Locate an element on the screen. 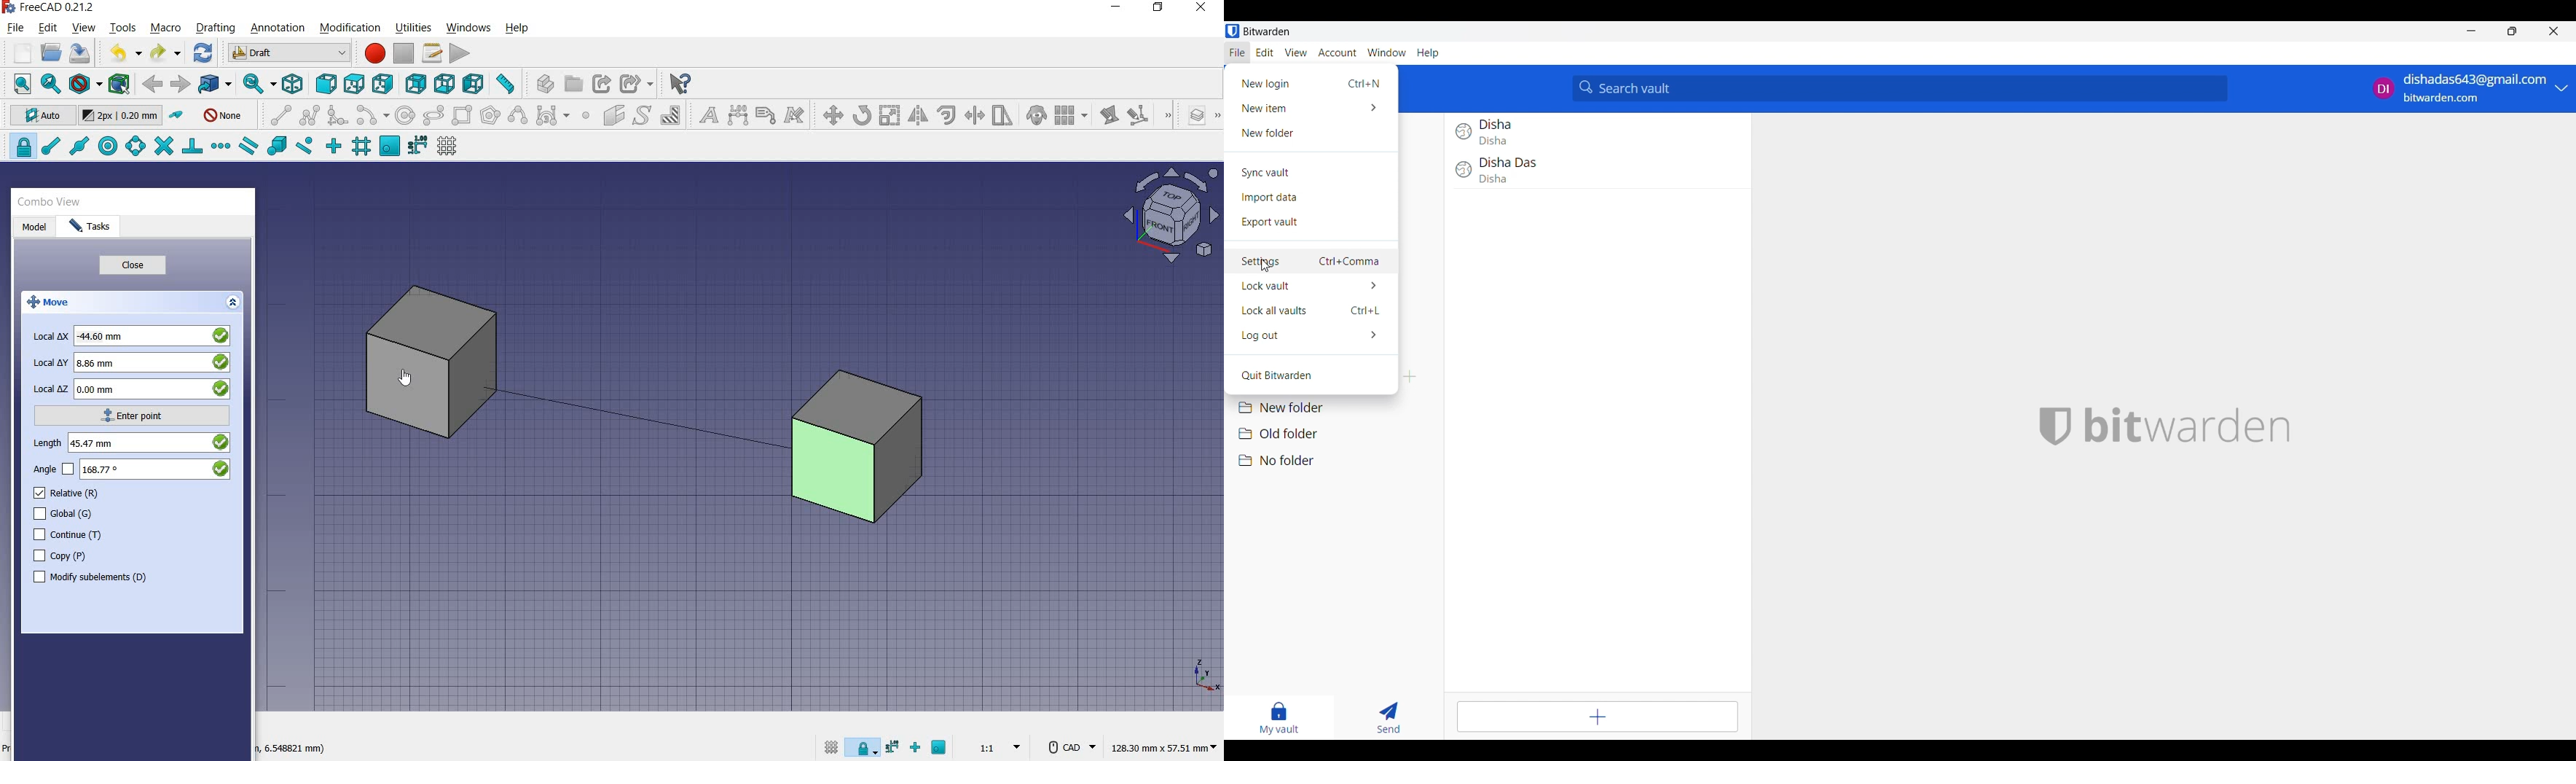  undo is located at coordinates (120, 52).